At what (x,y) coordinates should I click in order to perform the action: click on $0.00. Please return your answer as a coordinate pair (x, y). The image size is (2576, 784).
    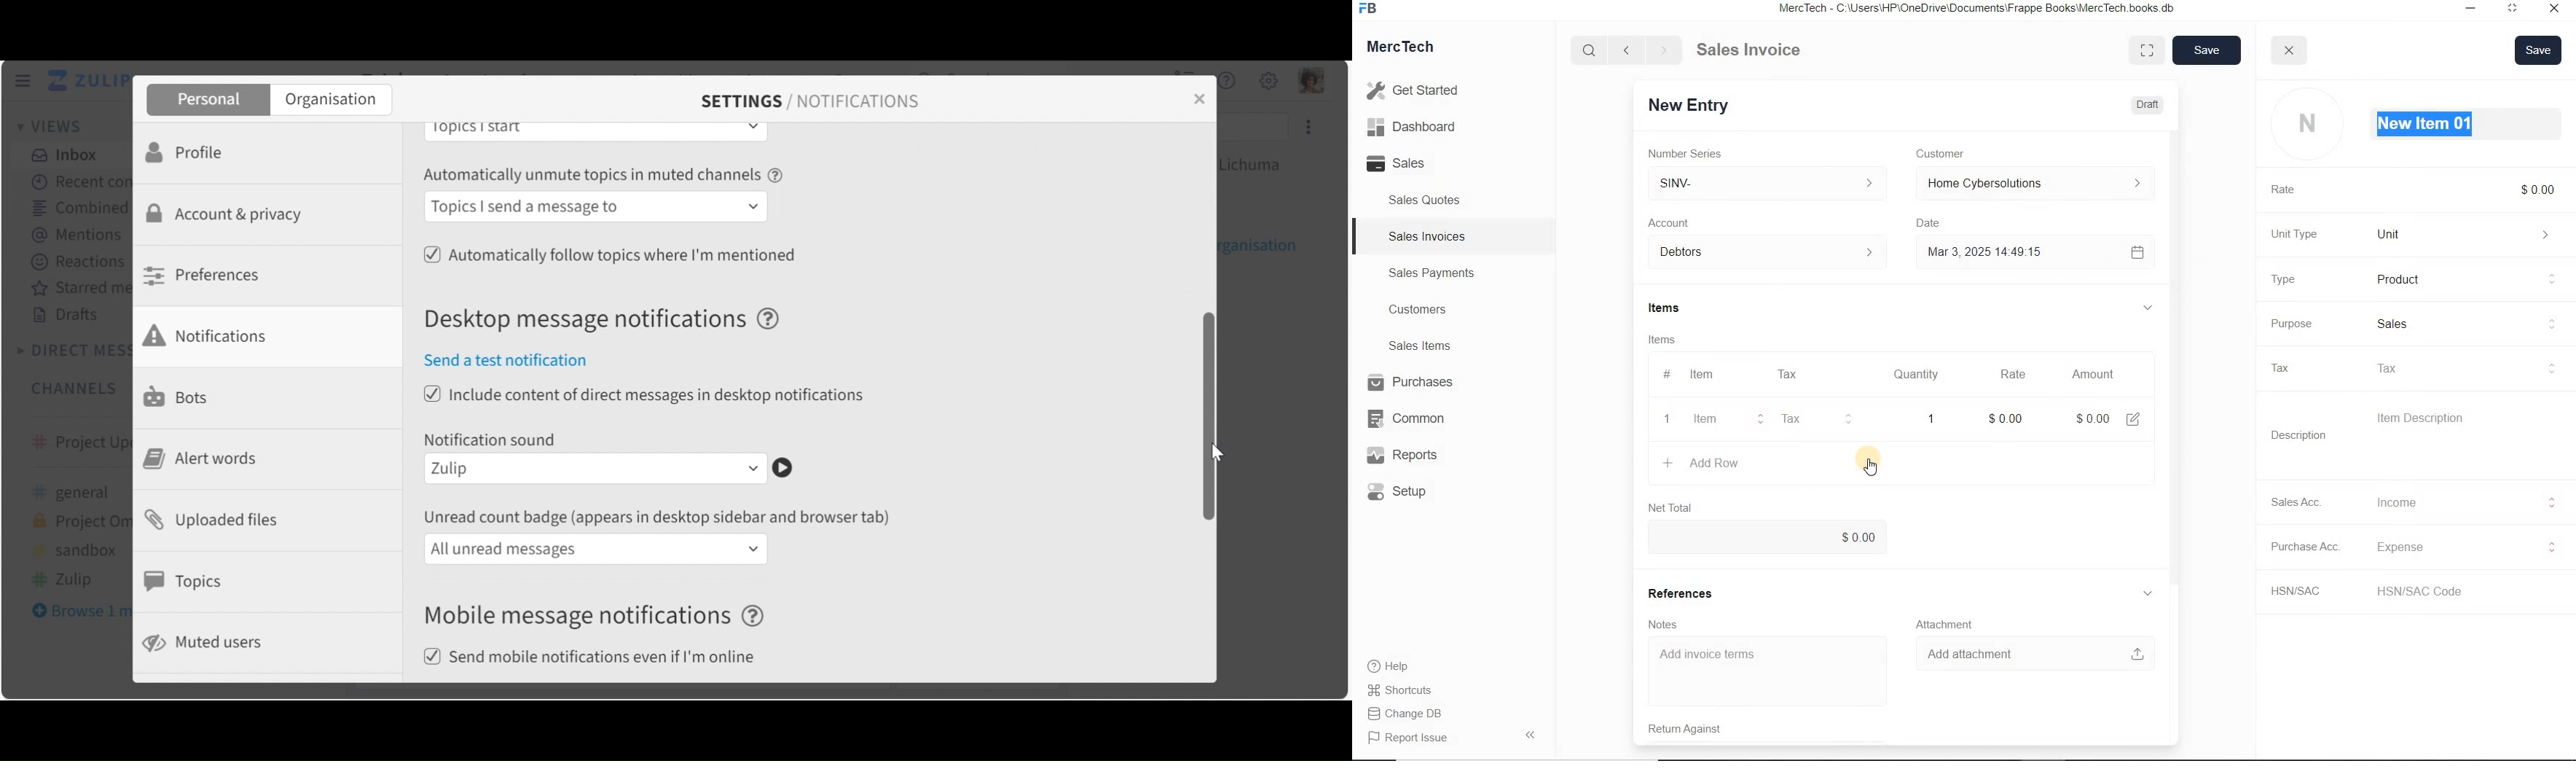
    Looking at the image, I should click on (2540, 190).